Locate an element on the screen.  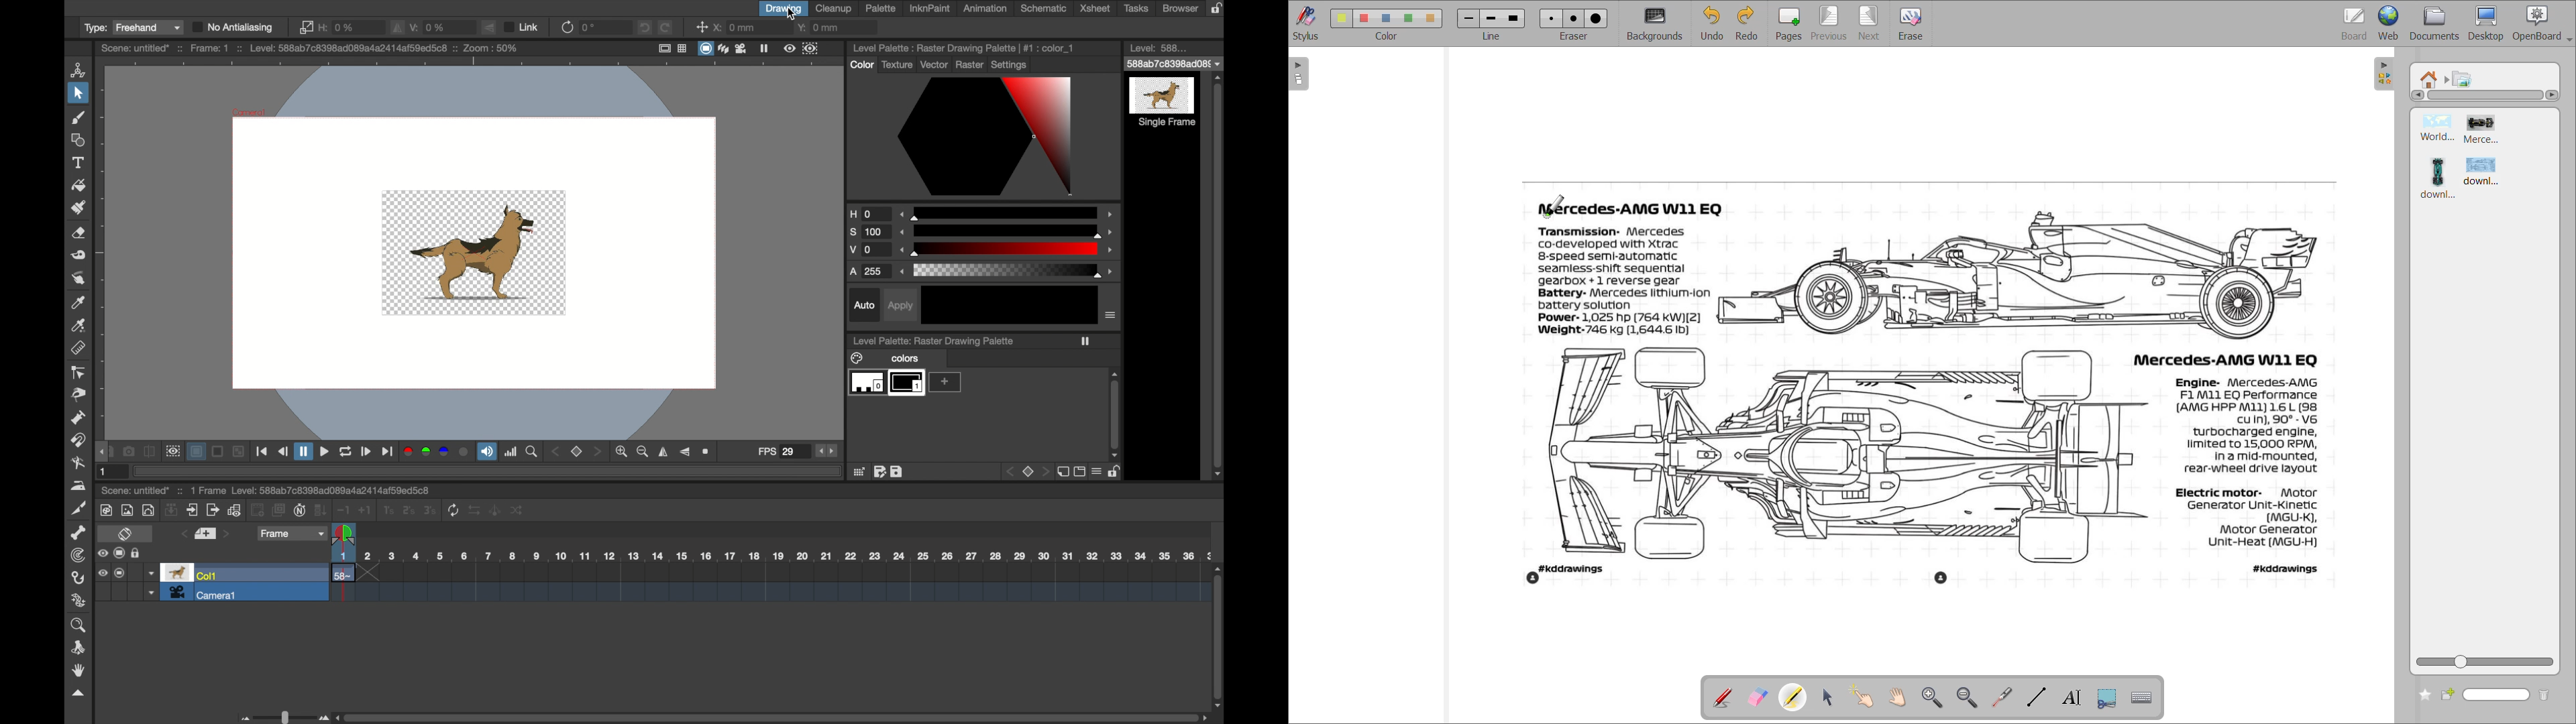
slider is located at coordinates (282, 716).